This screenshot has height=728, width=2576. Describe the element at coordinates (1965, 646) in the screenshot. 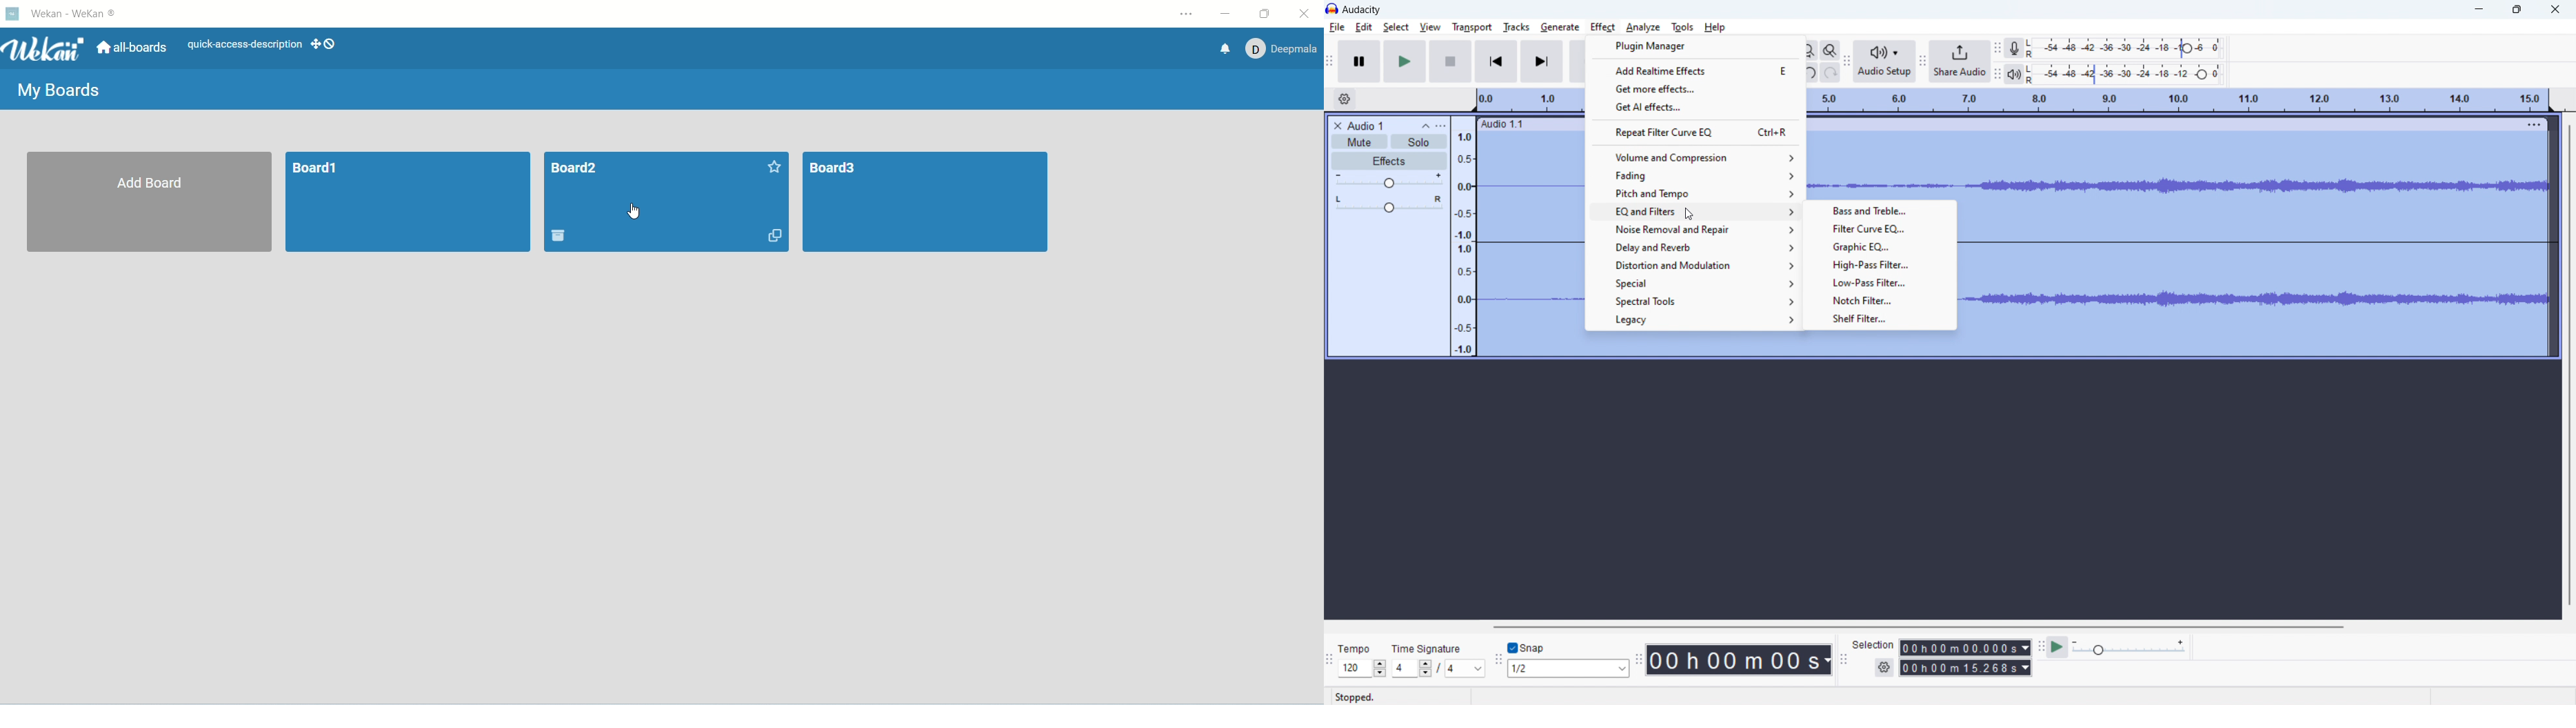

I see `00h00m00.000s (start time)` at that location.